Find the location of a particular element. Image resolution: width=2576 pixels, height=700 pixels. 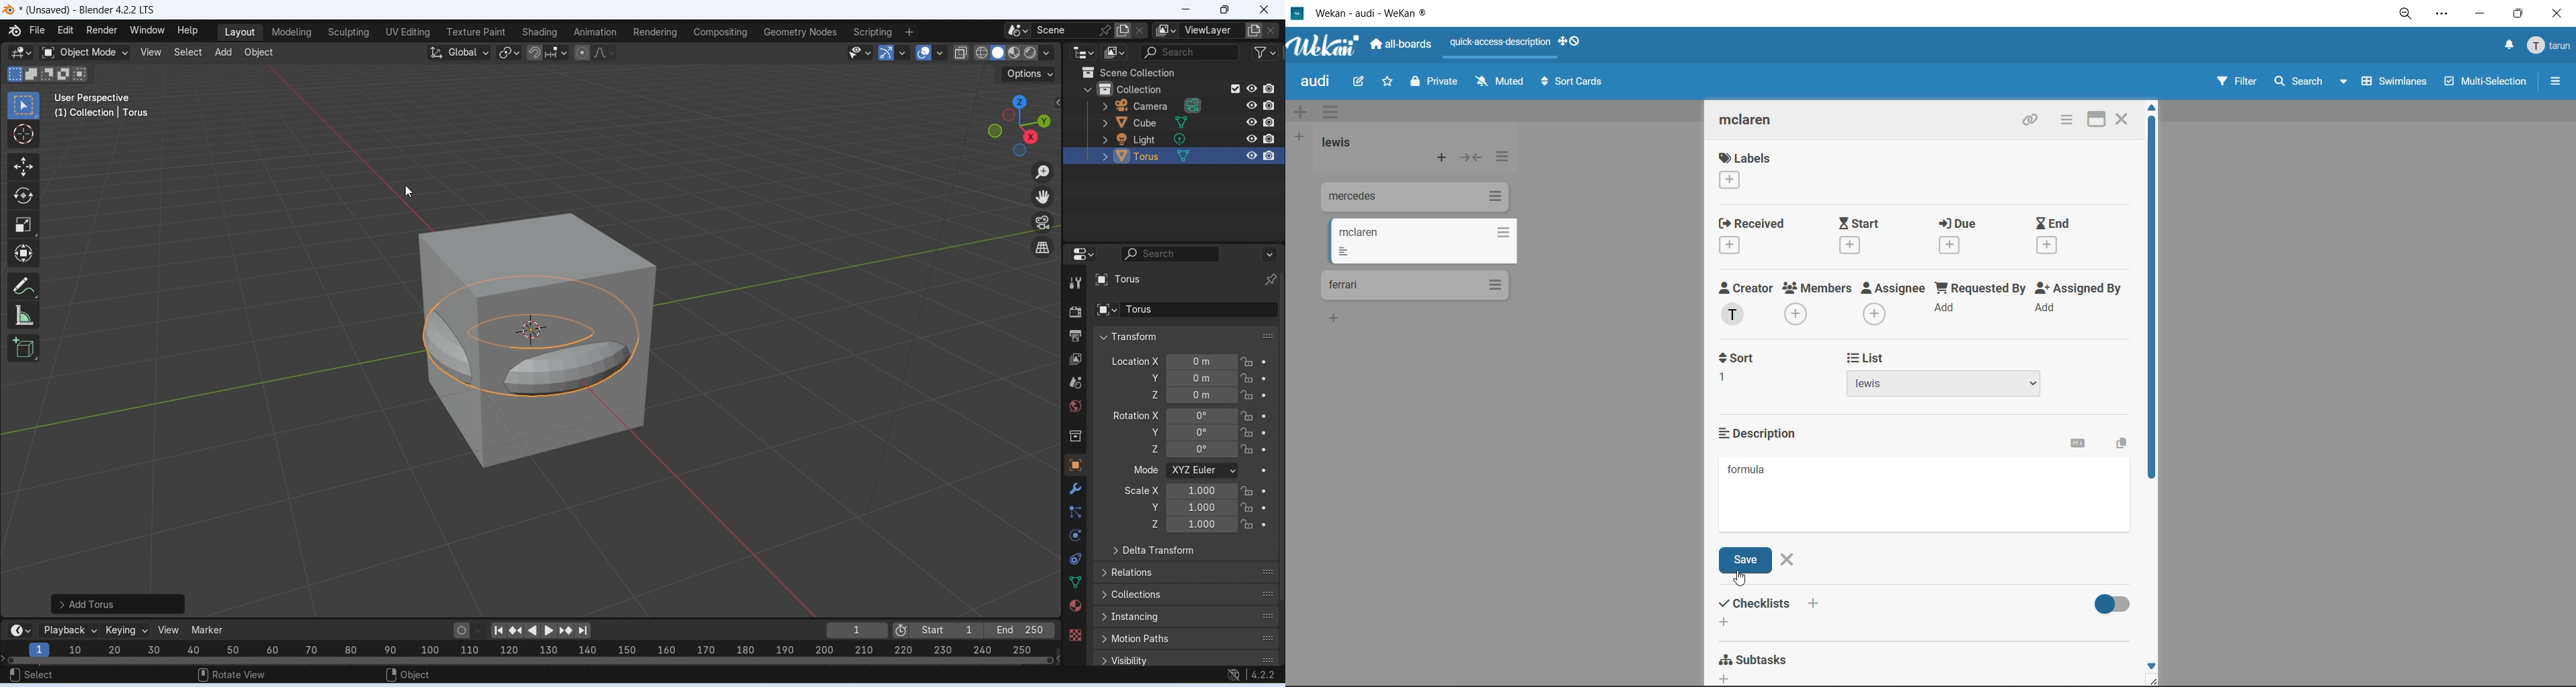

cards is located at coordinates (1414, 286).